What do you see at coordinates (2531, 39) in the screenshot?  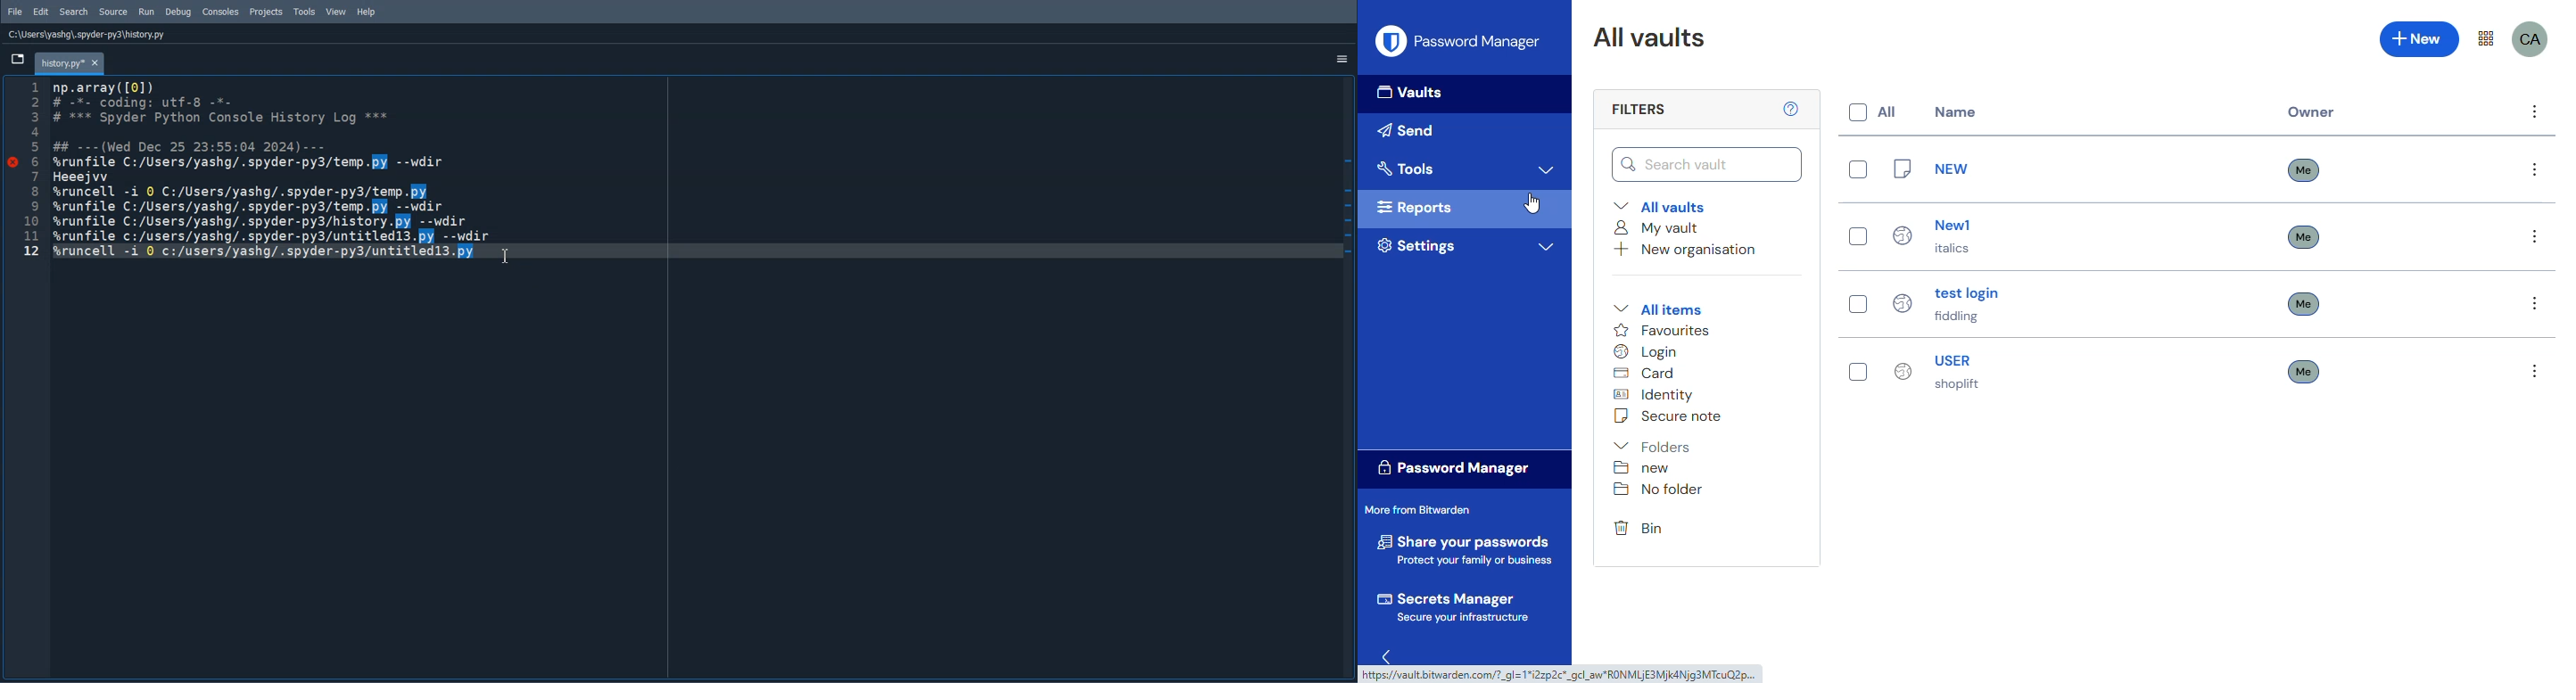 I see `CA` at bounding box center [2531, 39].